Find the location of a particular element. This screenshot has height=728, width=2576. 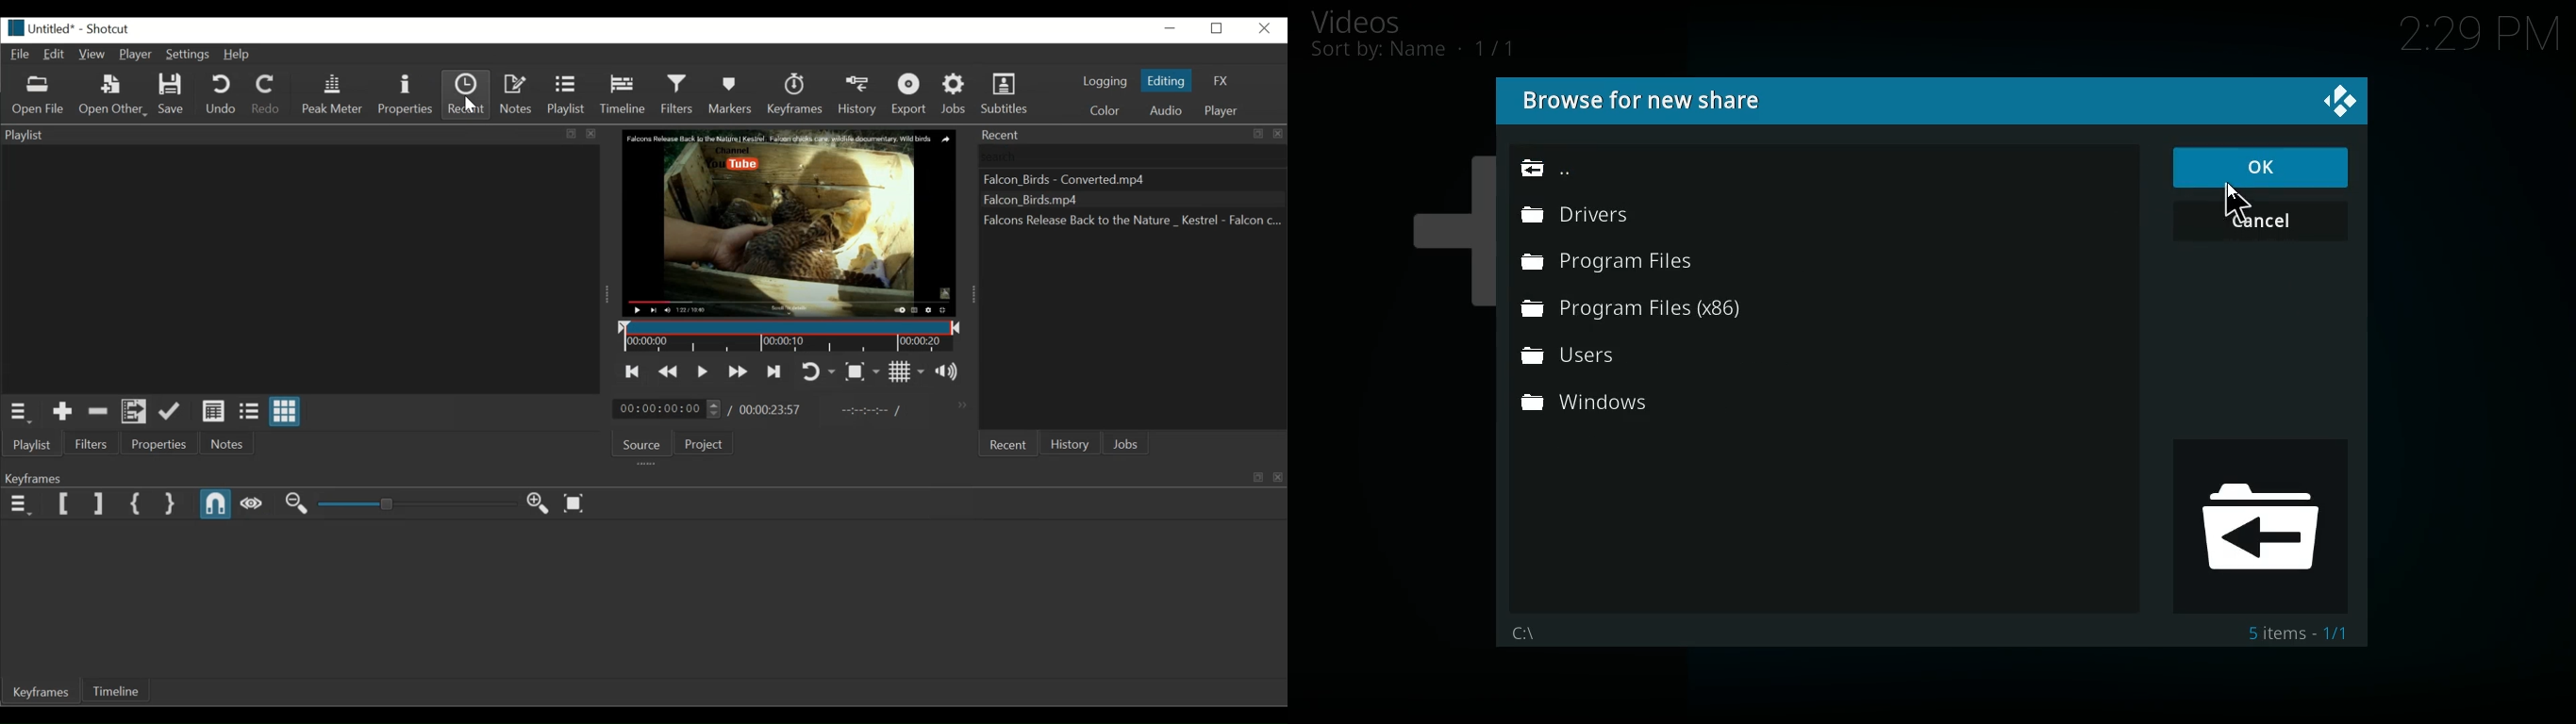

Recent is located at coordinates (1011, 443).